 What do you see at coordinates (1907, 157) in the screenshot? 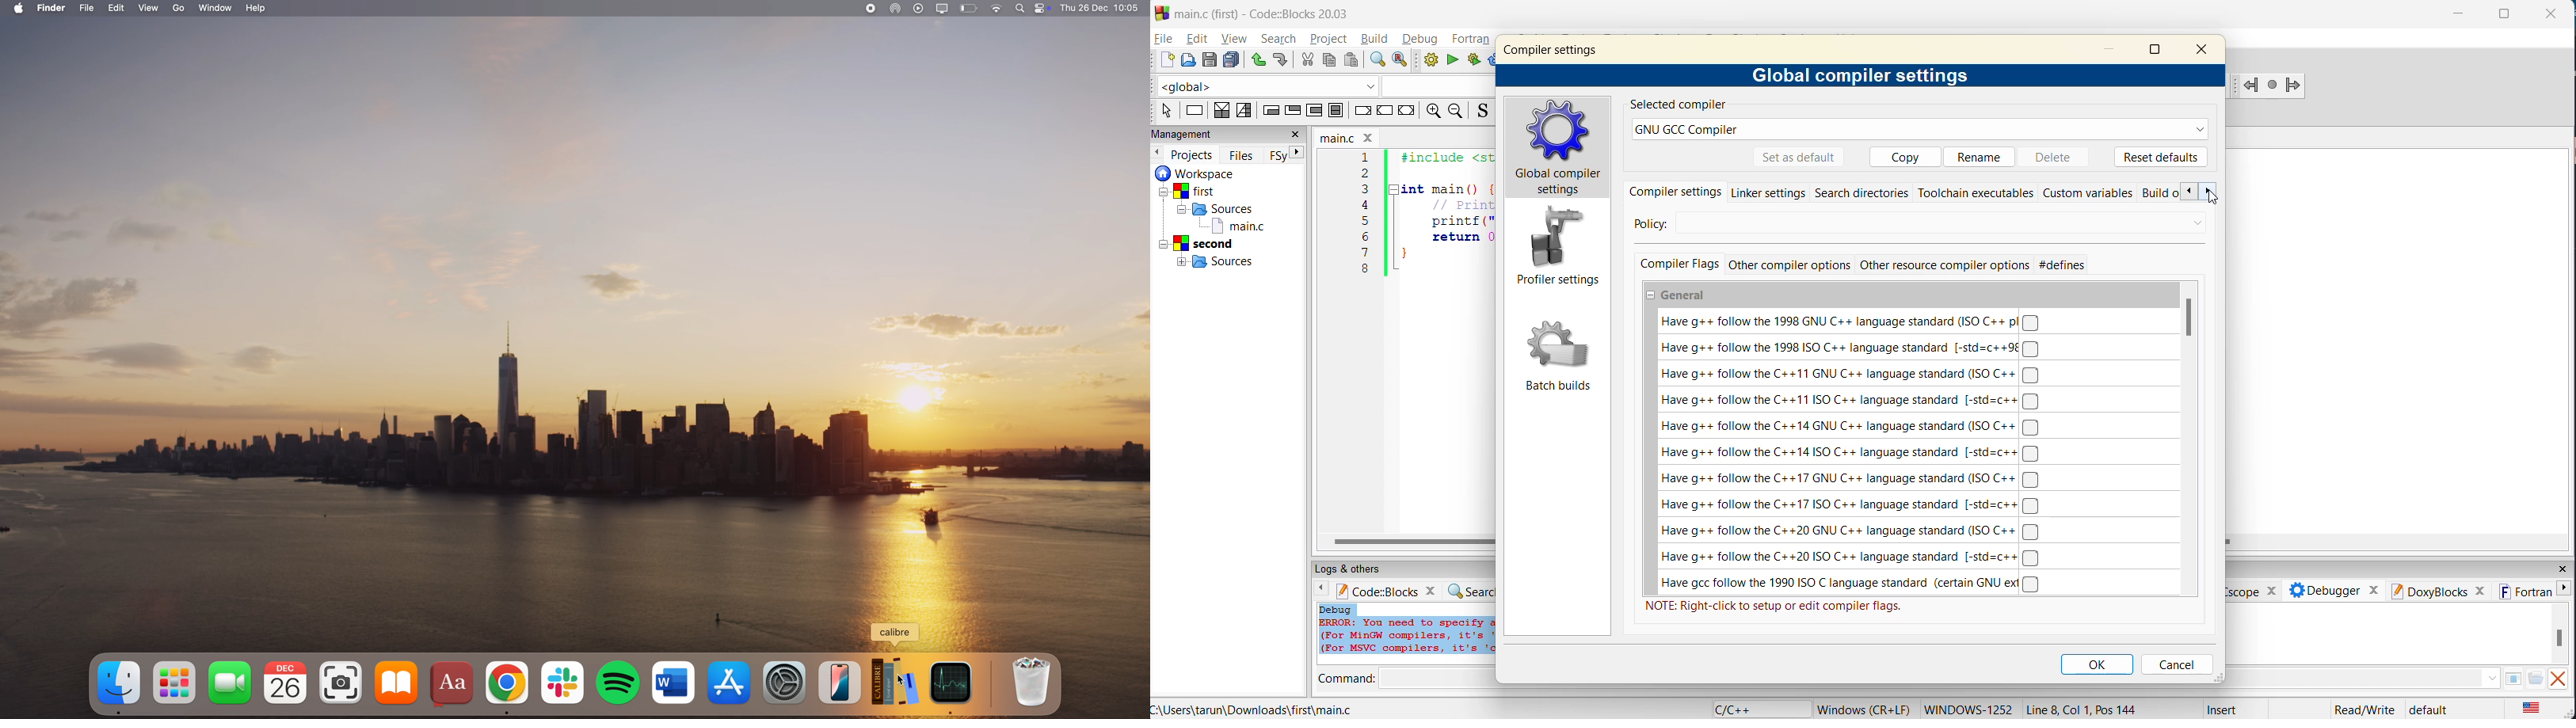
I see `copy` at bounding box center [1907, 157].